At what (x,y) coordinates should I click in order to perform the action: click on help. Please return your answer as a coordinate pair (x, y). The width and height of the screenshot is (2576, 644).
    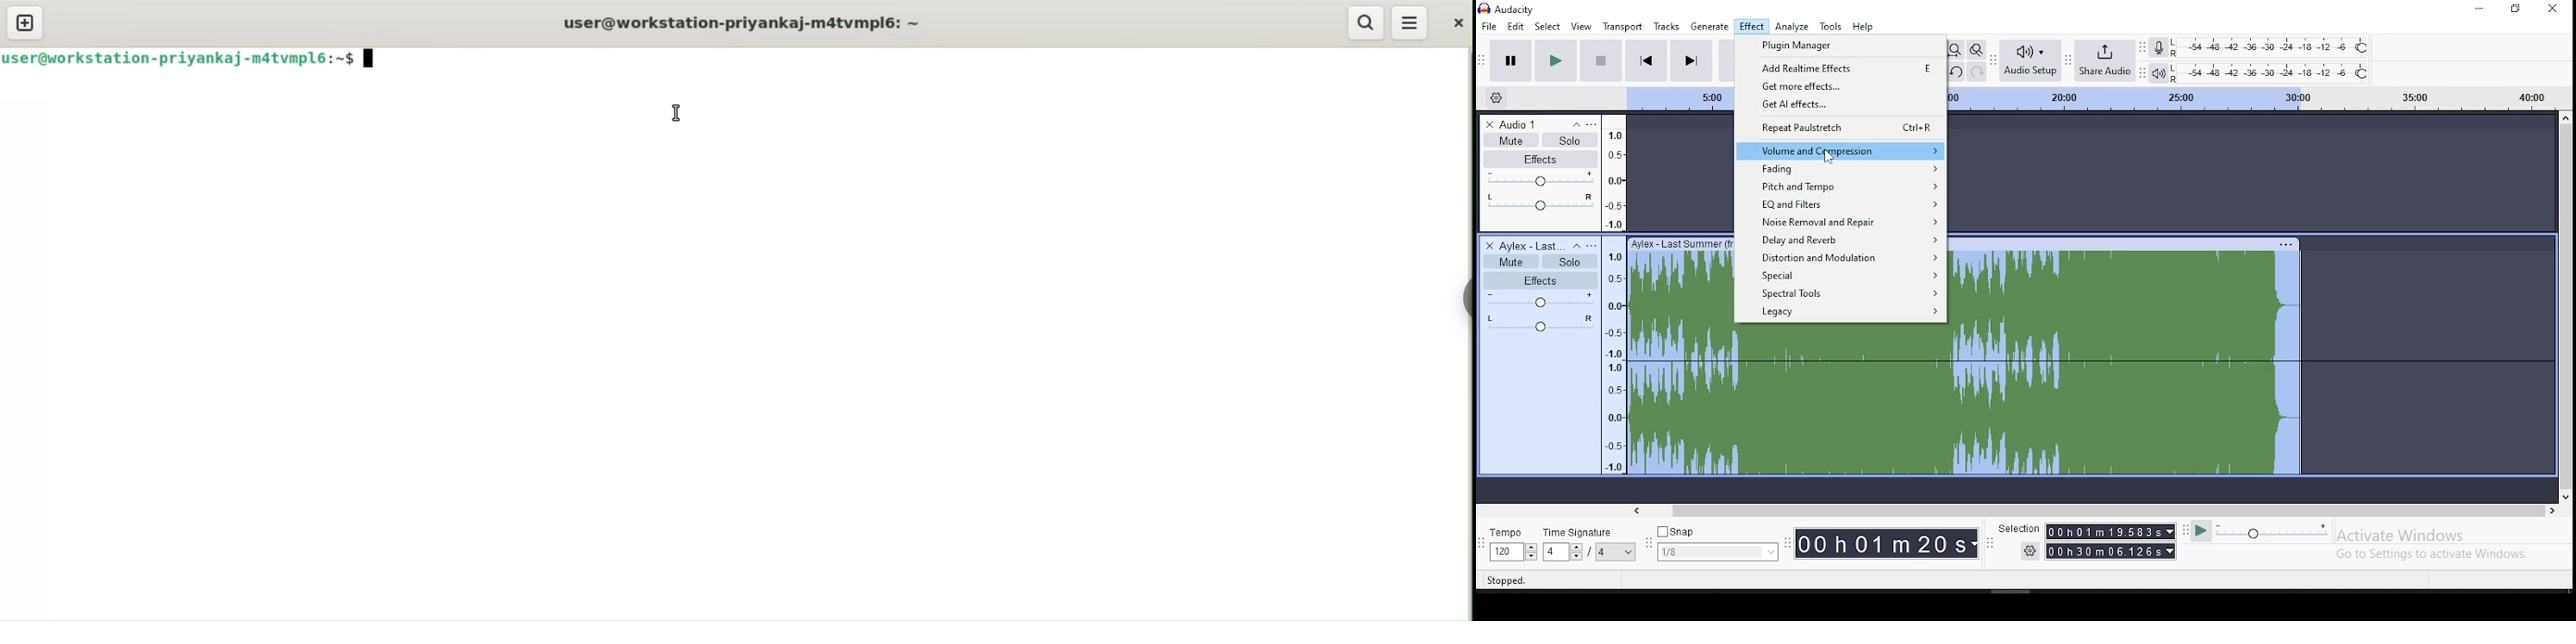
    Looking at the image, I should click on (1863, 27).